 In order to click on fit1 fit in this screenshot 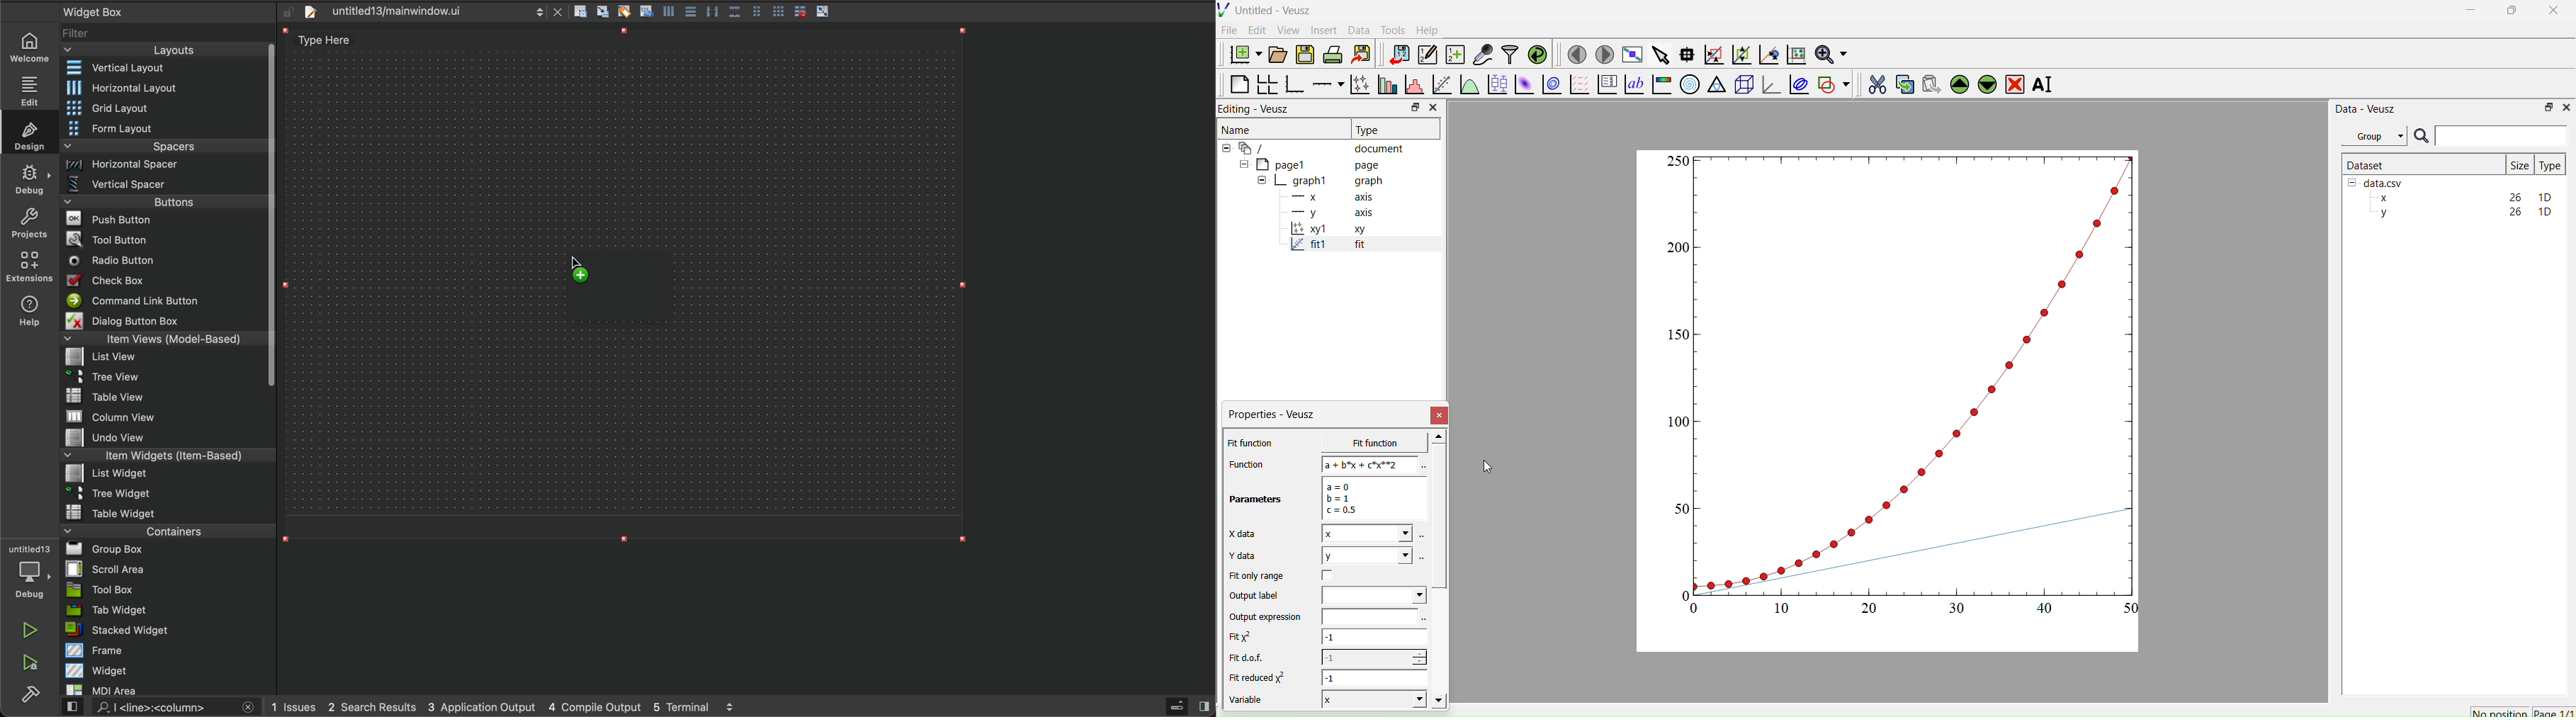, I will do `click(1326, 247)`.